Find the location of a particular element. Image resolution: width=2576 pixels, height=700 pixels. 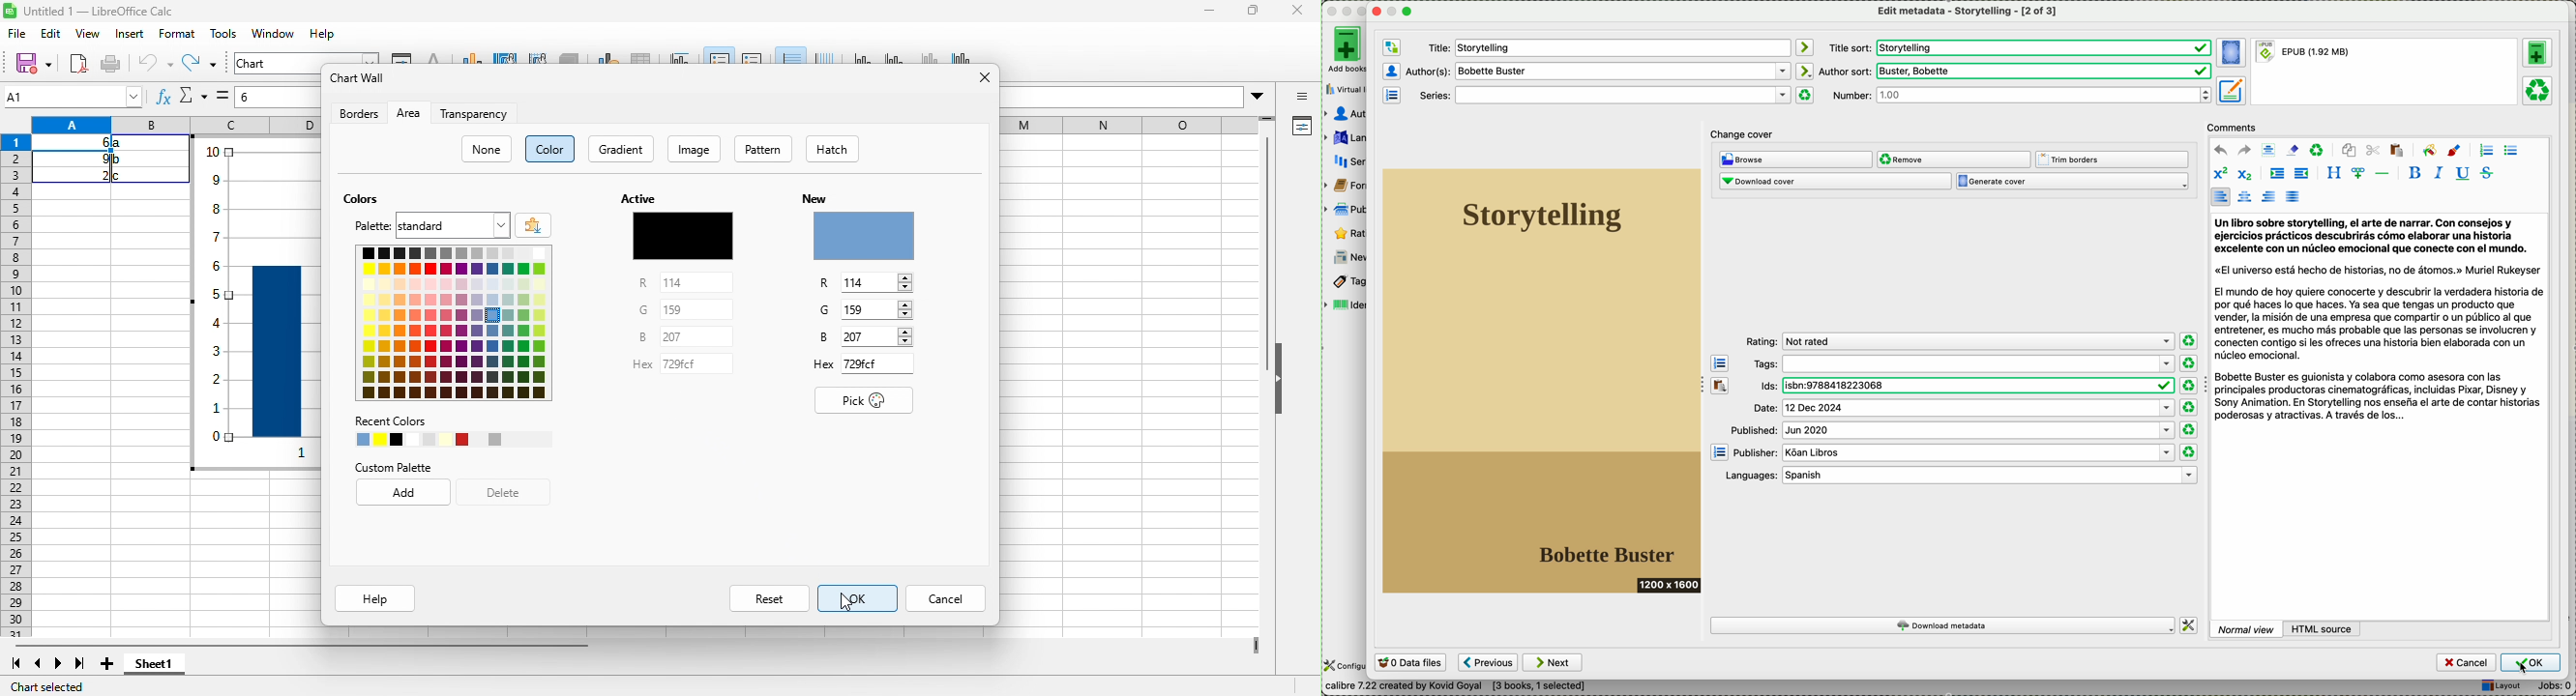

swap the autor and title is located at coordinates (1391, 46).